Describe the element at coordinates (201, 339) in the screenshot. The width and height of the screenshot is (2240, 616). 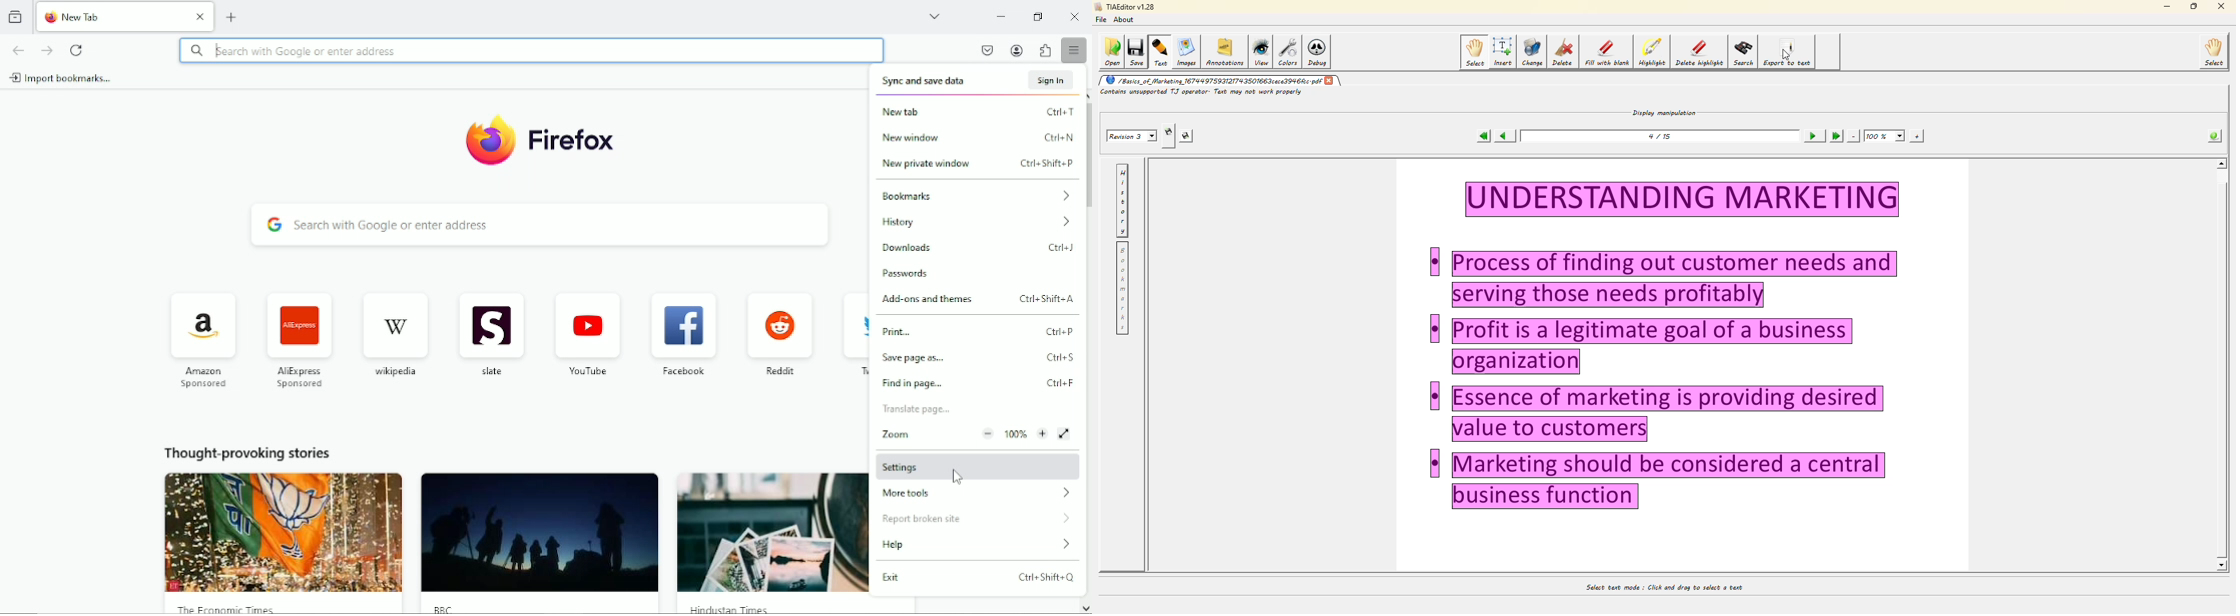
I see `Amazon` at that location.